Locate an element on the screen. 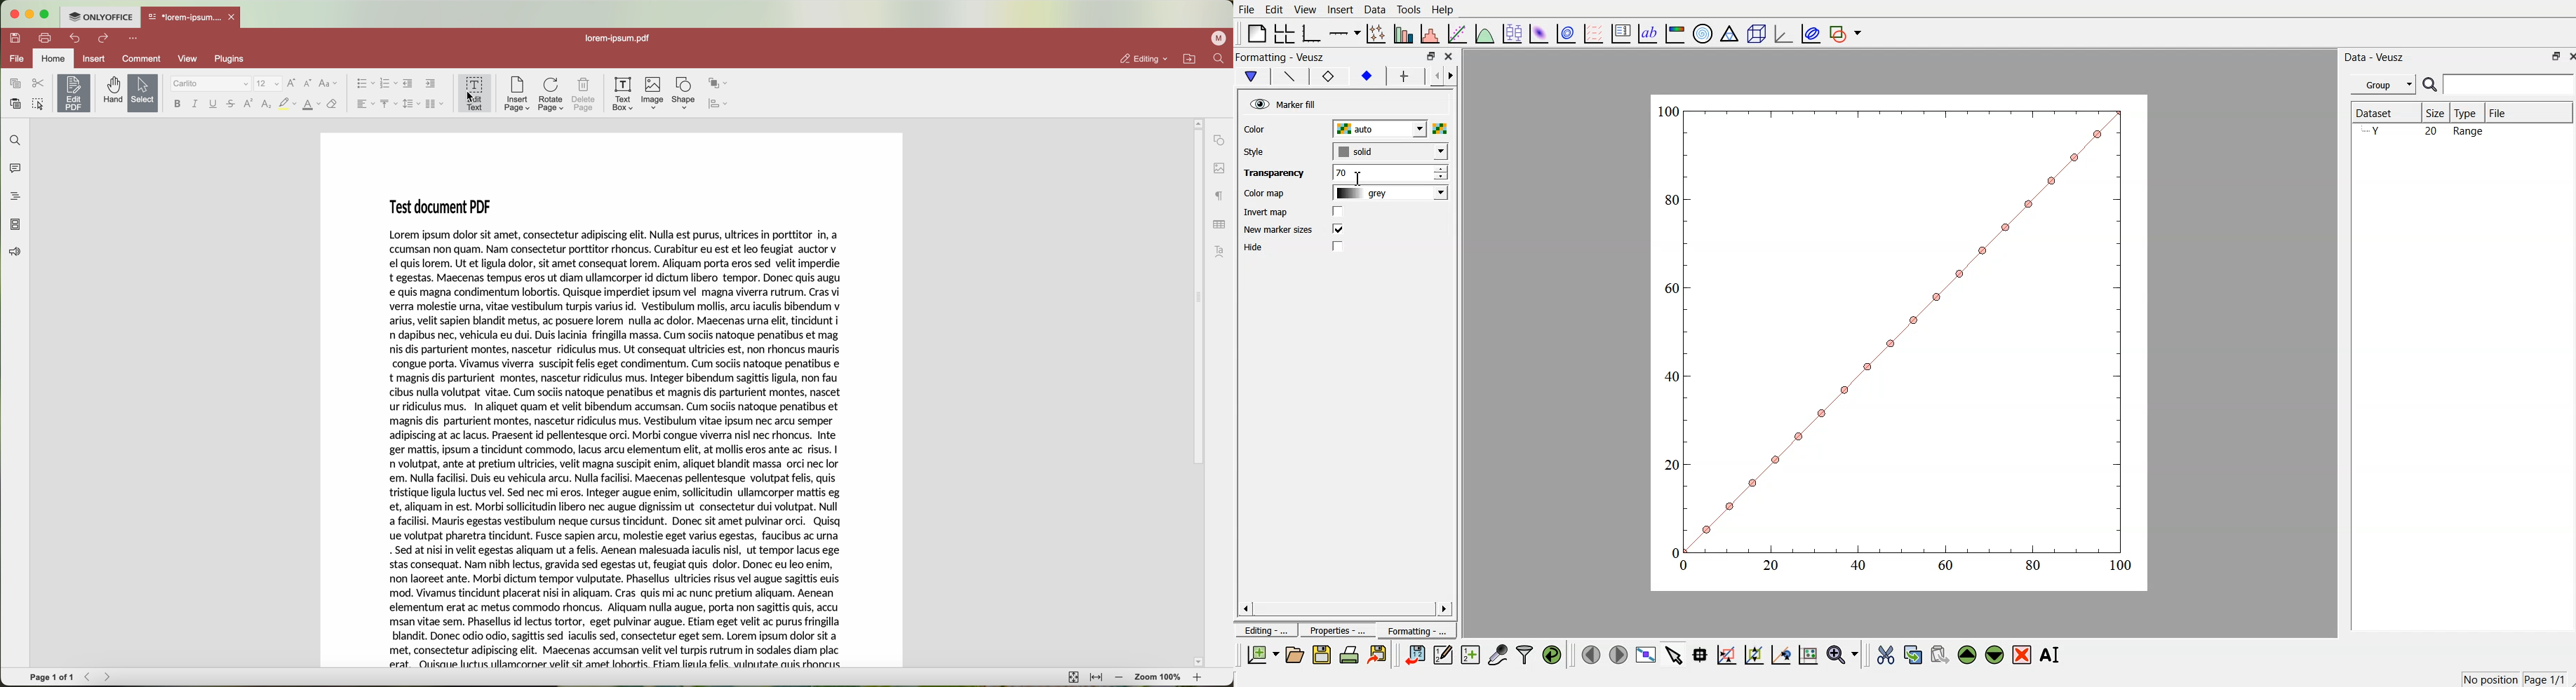  click to recentre graph axes is located at coordinates (1782, 653).